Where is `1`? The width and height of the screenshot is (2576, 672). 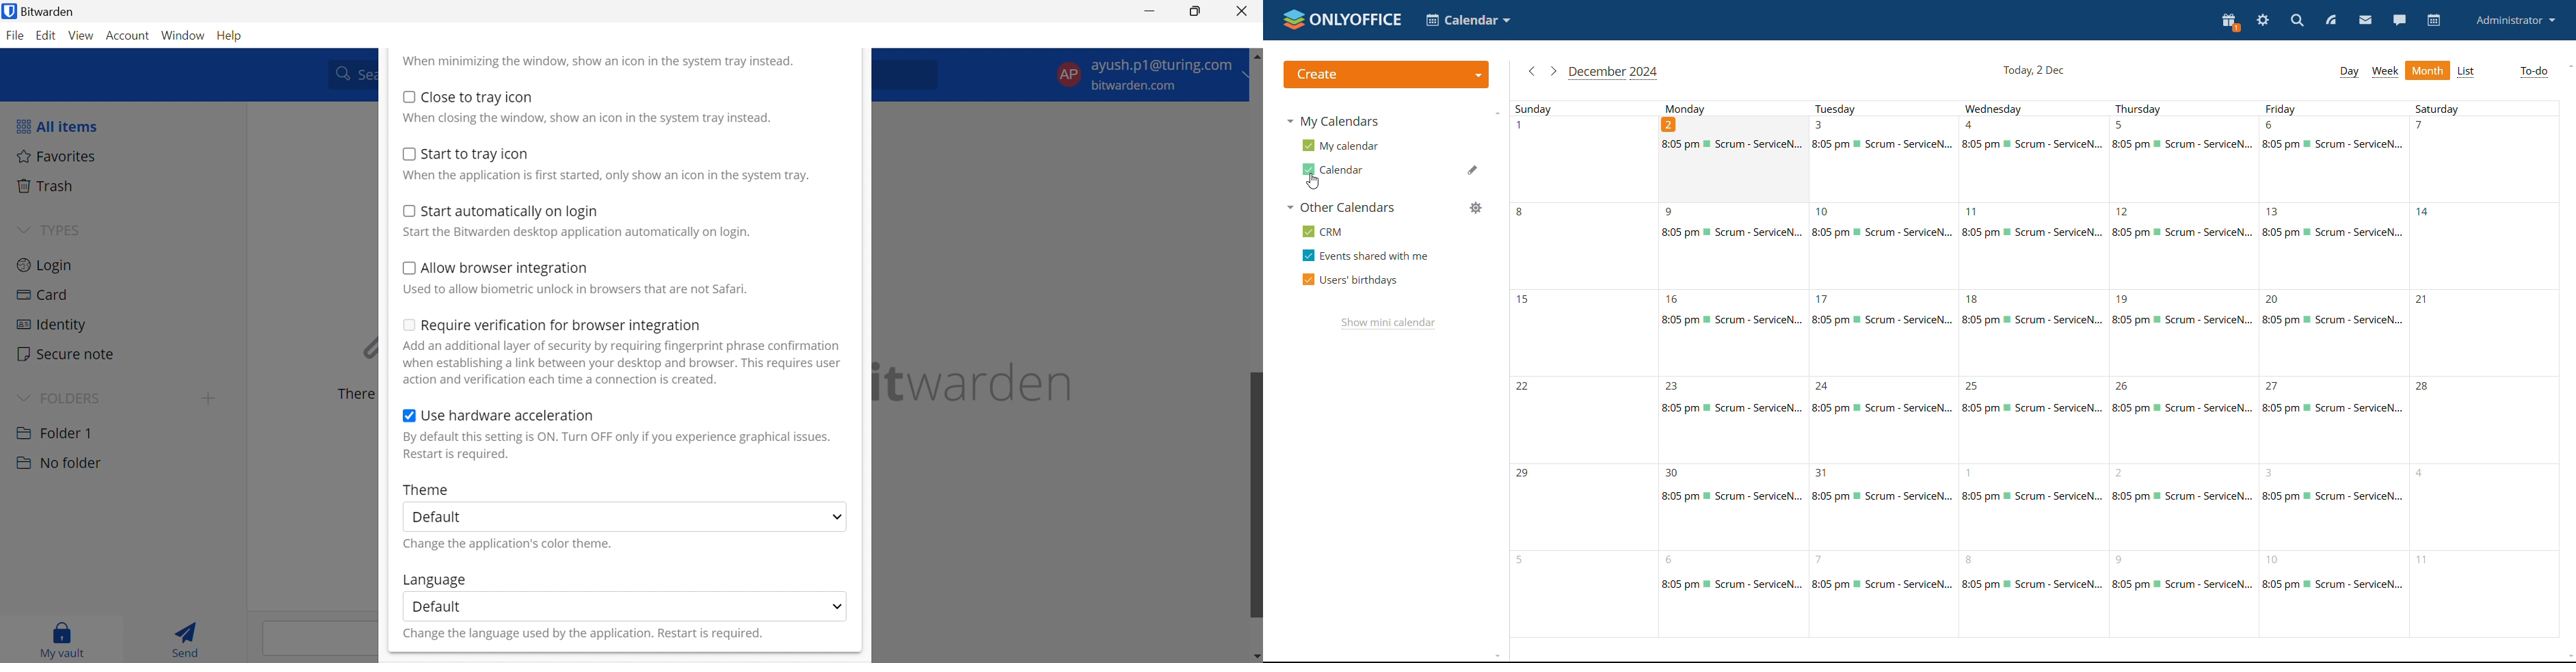
1 is located at coordinates (2033, 506).